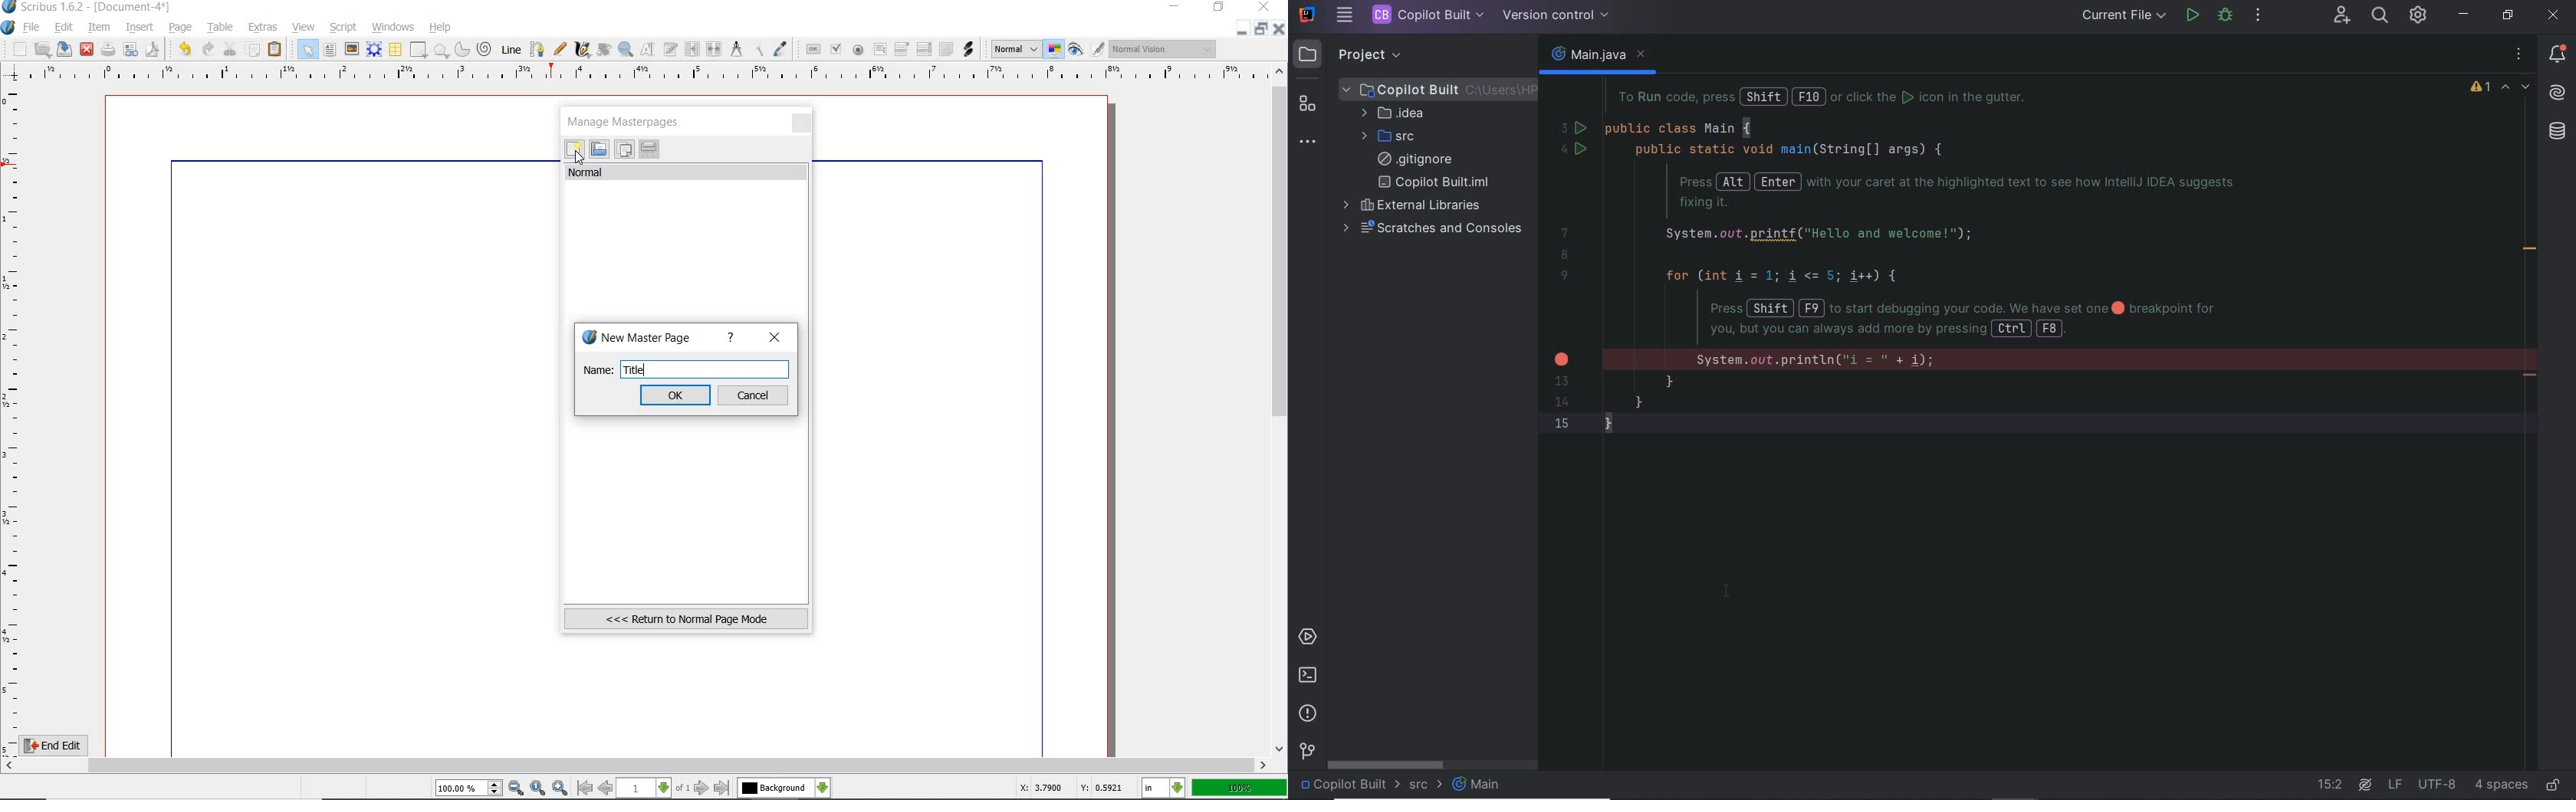 The height and width of the screenshot is (812, 2576). I want to click on copy, so click(253, 48).